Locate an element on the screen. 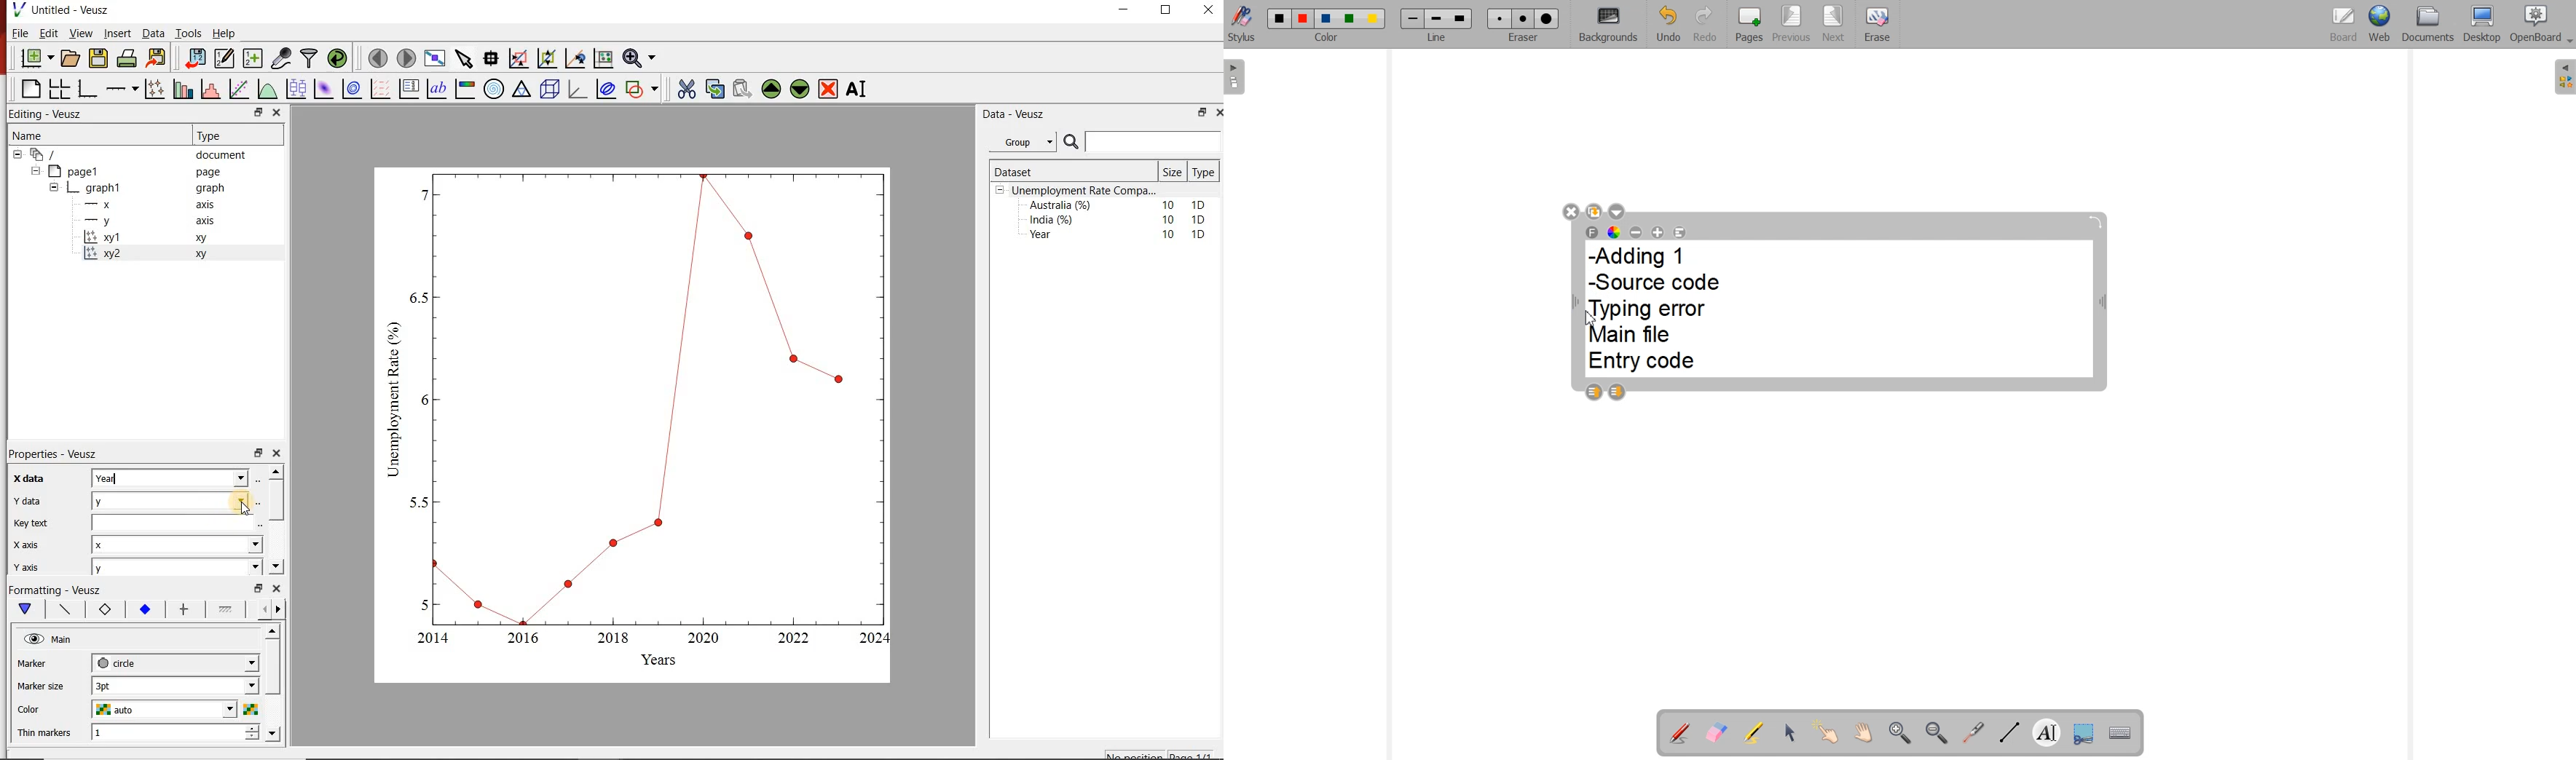 This screenshot has width=2576, height=784. -Adding 1
-Source code
Typing error
Main file
Entry code is located at coordinates (1659, 310).